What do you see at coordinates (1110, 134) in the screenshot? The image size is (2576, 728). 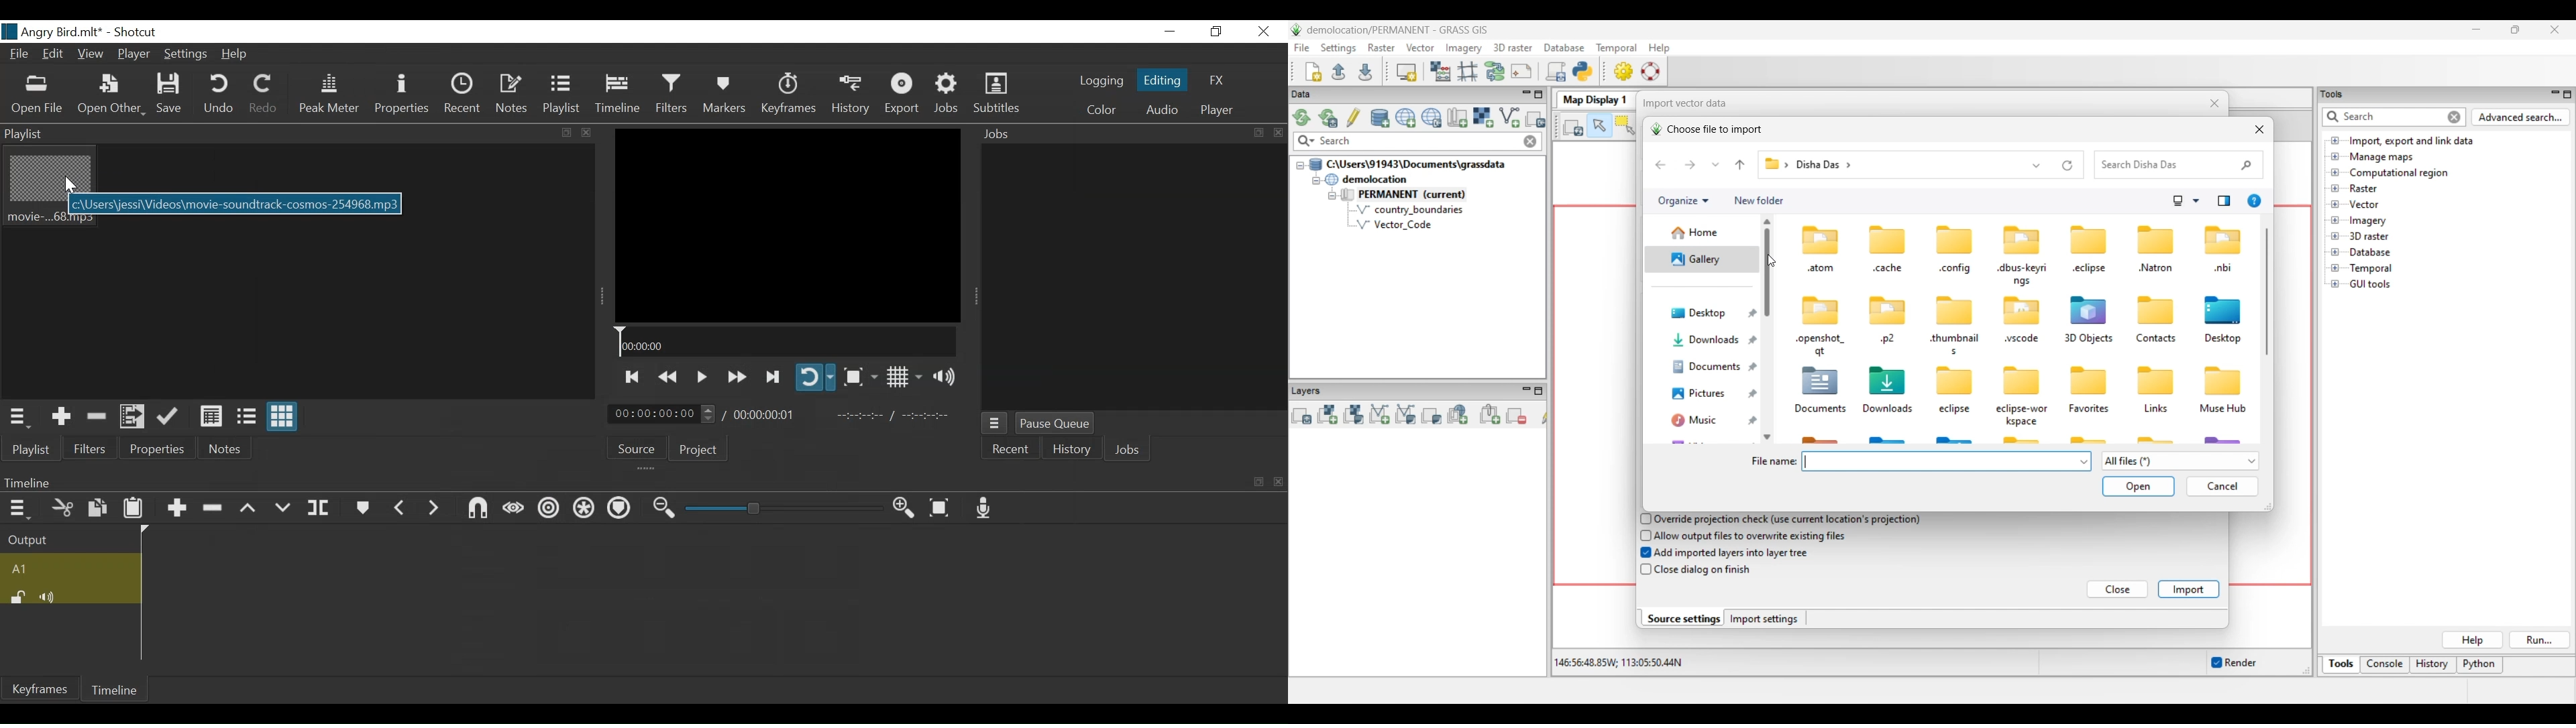 I see `Jobs` at bounding box center [1110, 134].